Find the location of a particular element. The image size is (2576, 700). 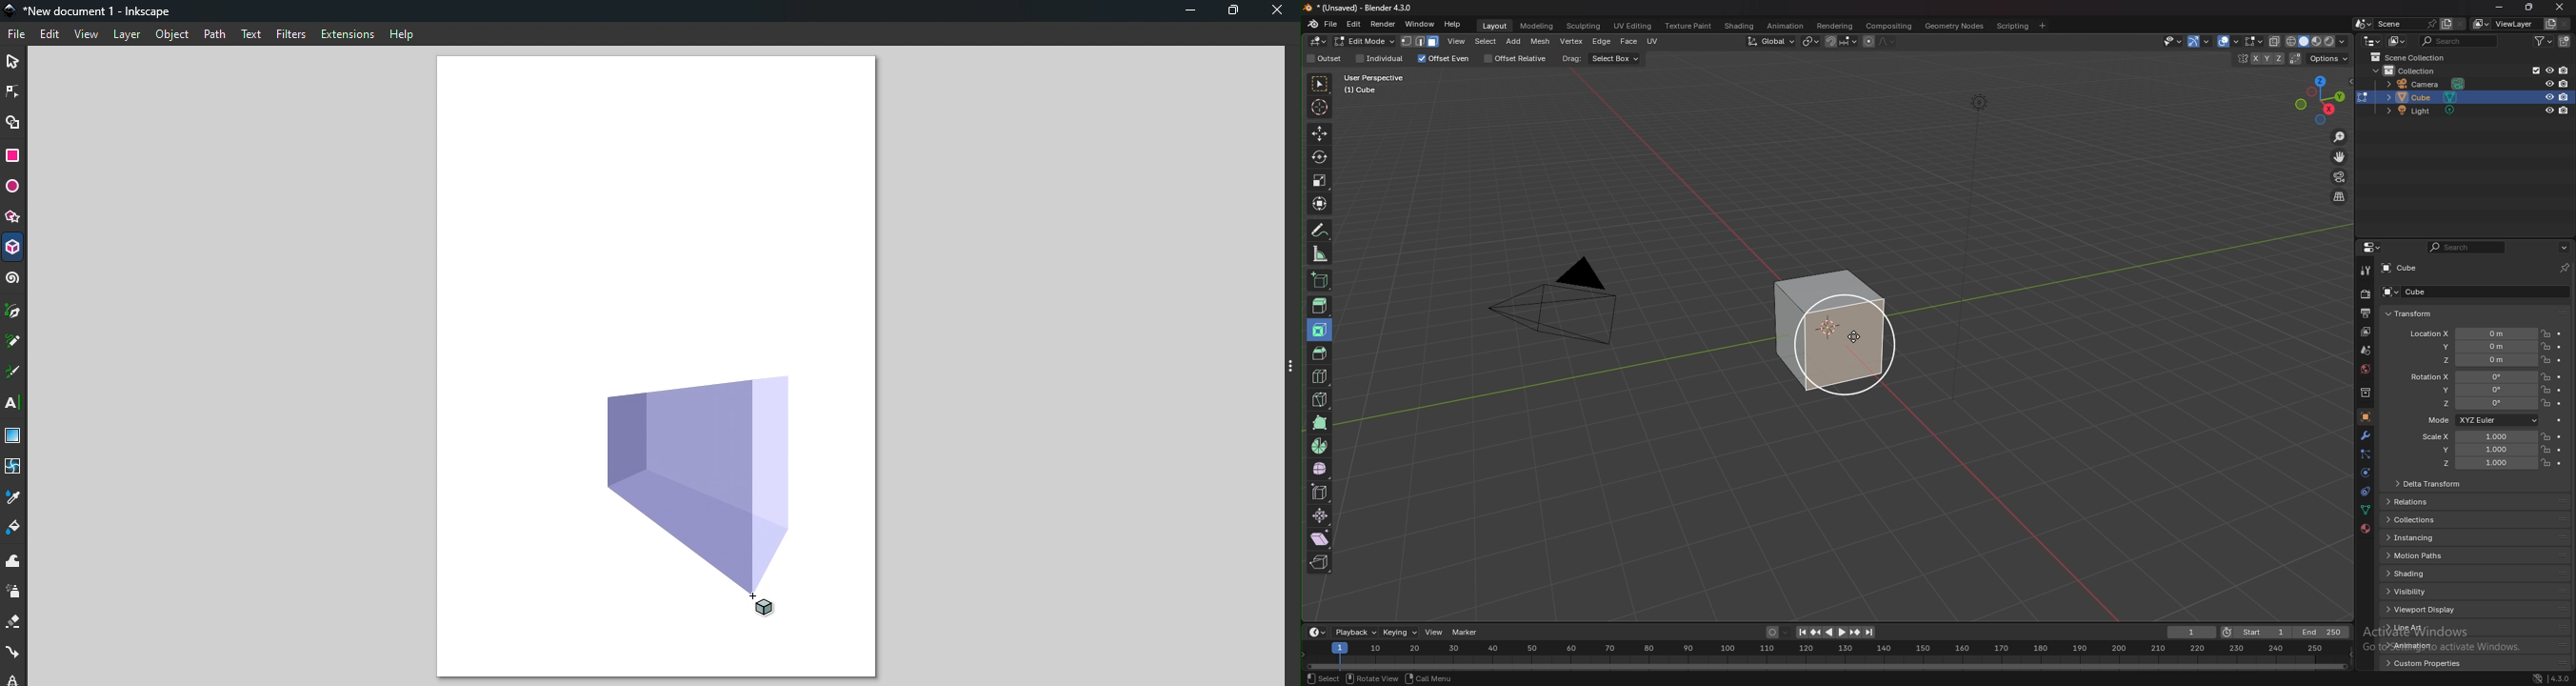

collection is located at coordinates (2365, 393).